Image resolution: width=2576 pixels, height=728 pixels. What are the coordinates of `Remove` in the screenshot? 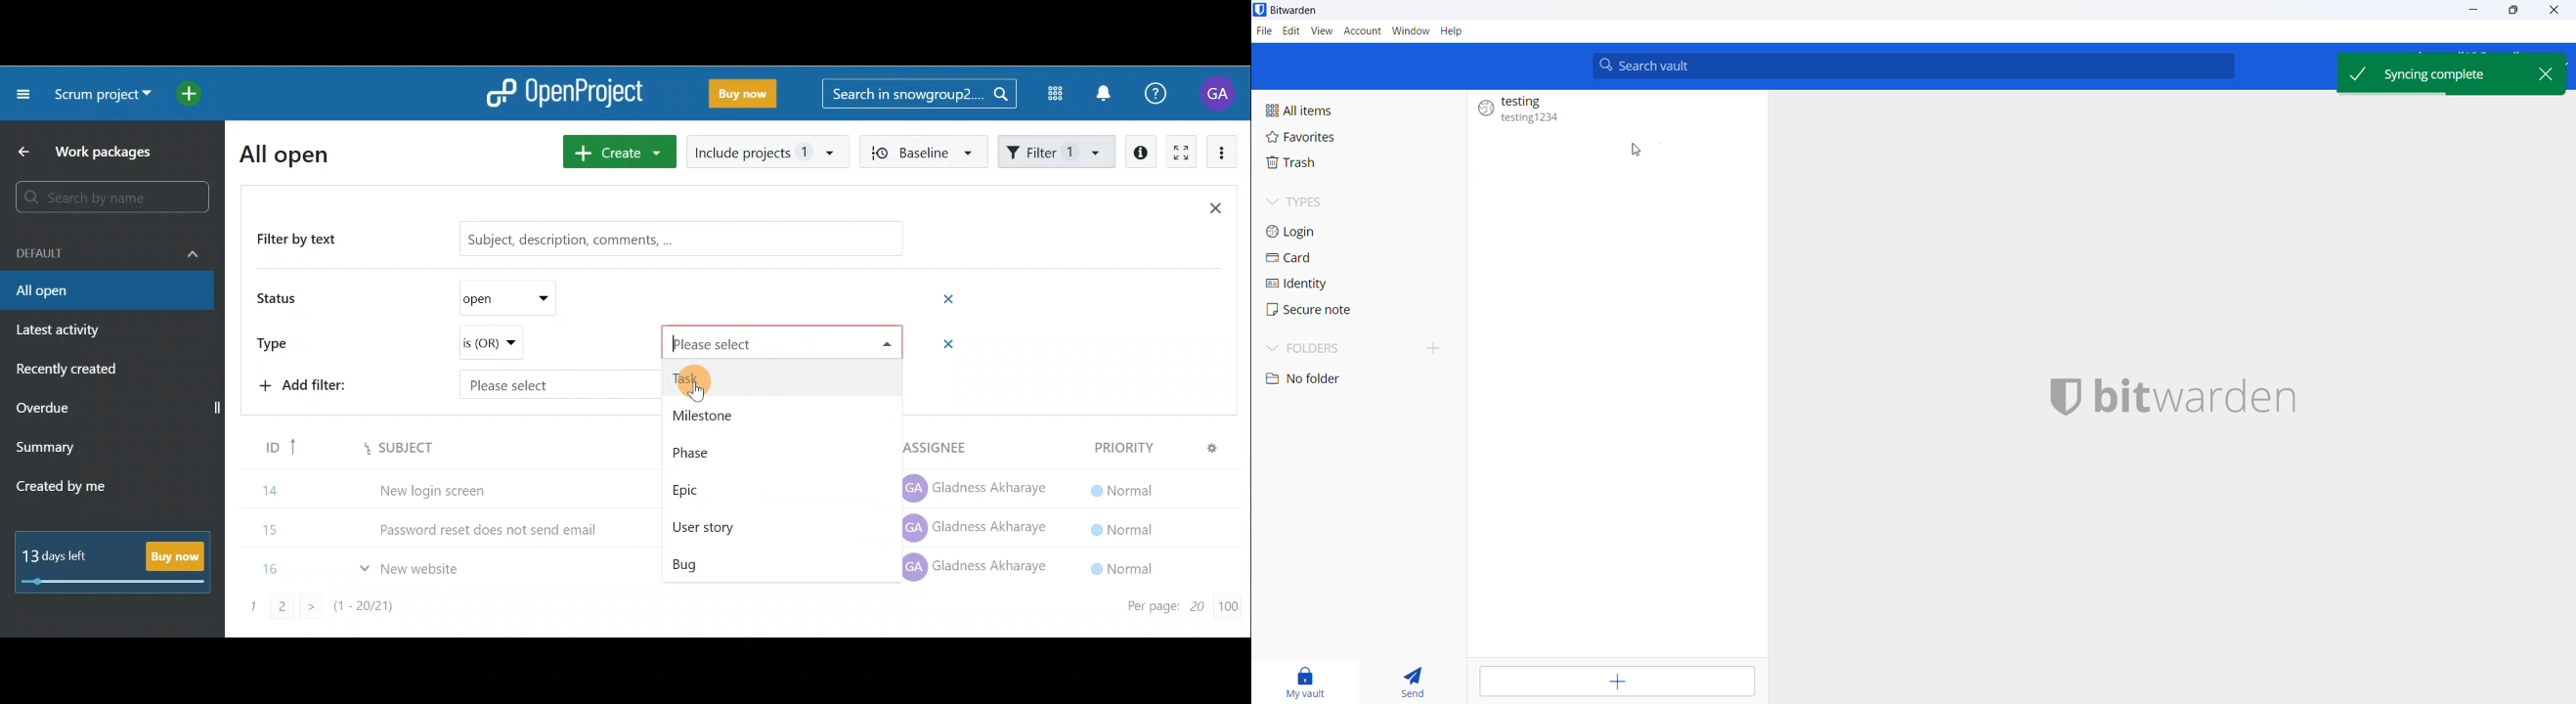 It's located at (950, 298).